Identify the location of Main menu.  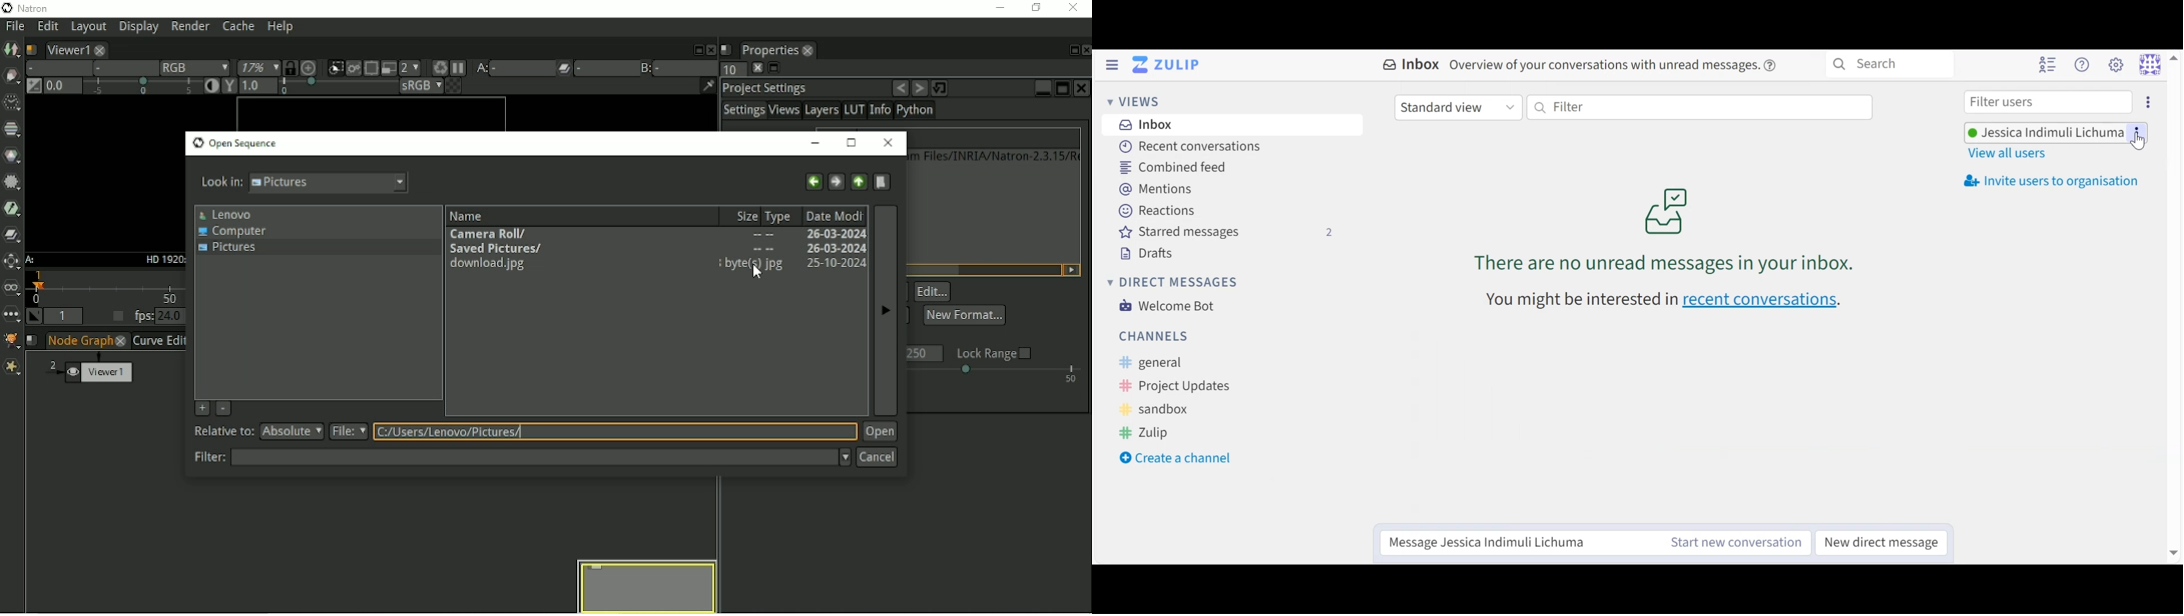
(2116, 64).